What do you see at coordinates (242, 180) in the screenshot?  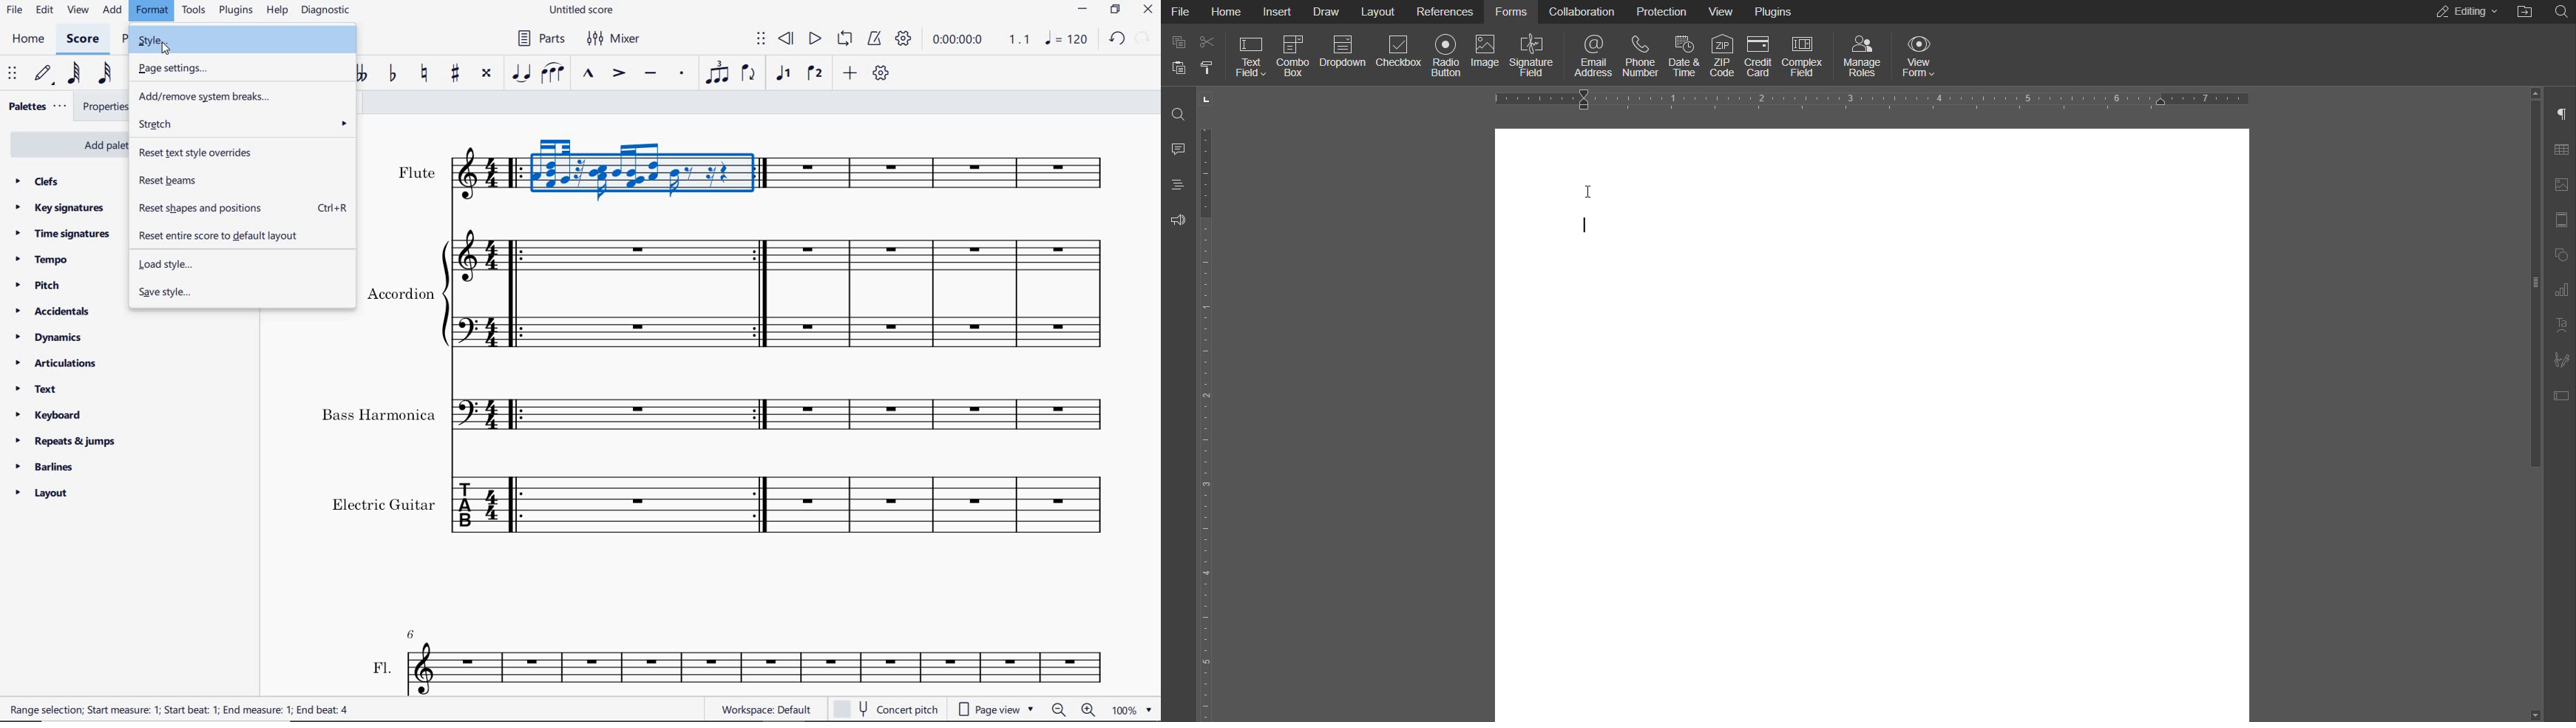 I see `reset beams` at bounding box center [242, 180].